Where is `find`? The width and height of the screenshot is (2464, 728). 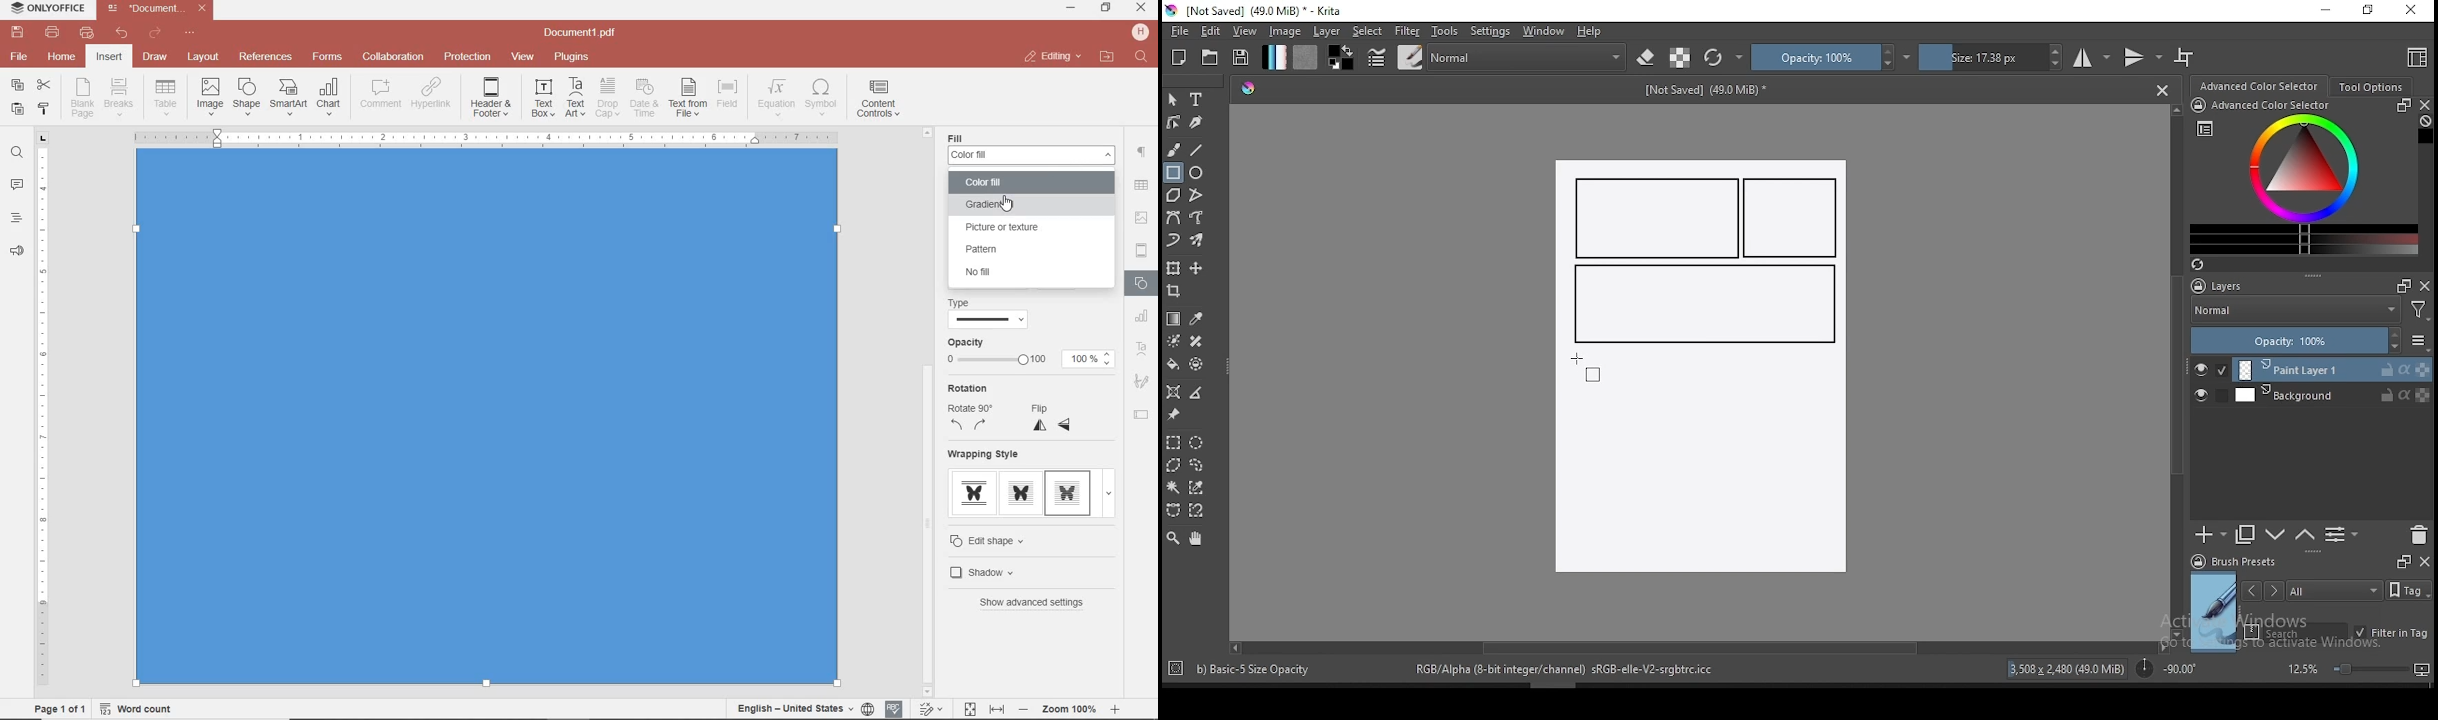
find is located at coordinates (17, 151).